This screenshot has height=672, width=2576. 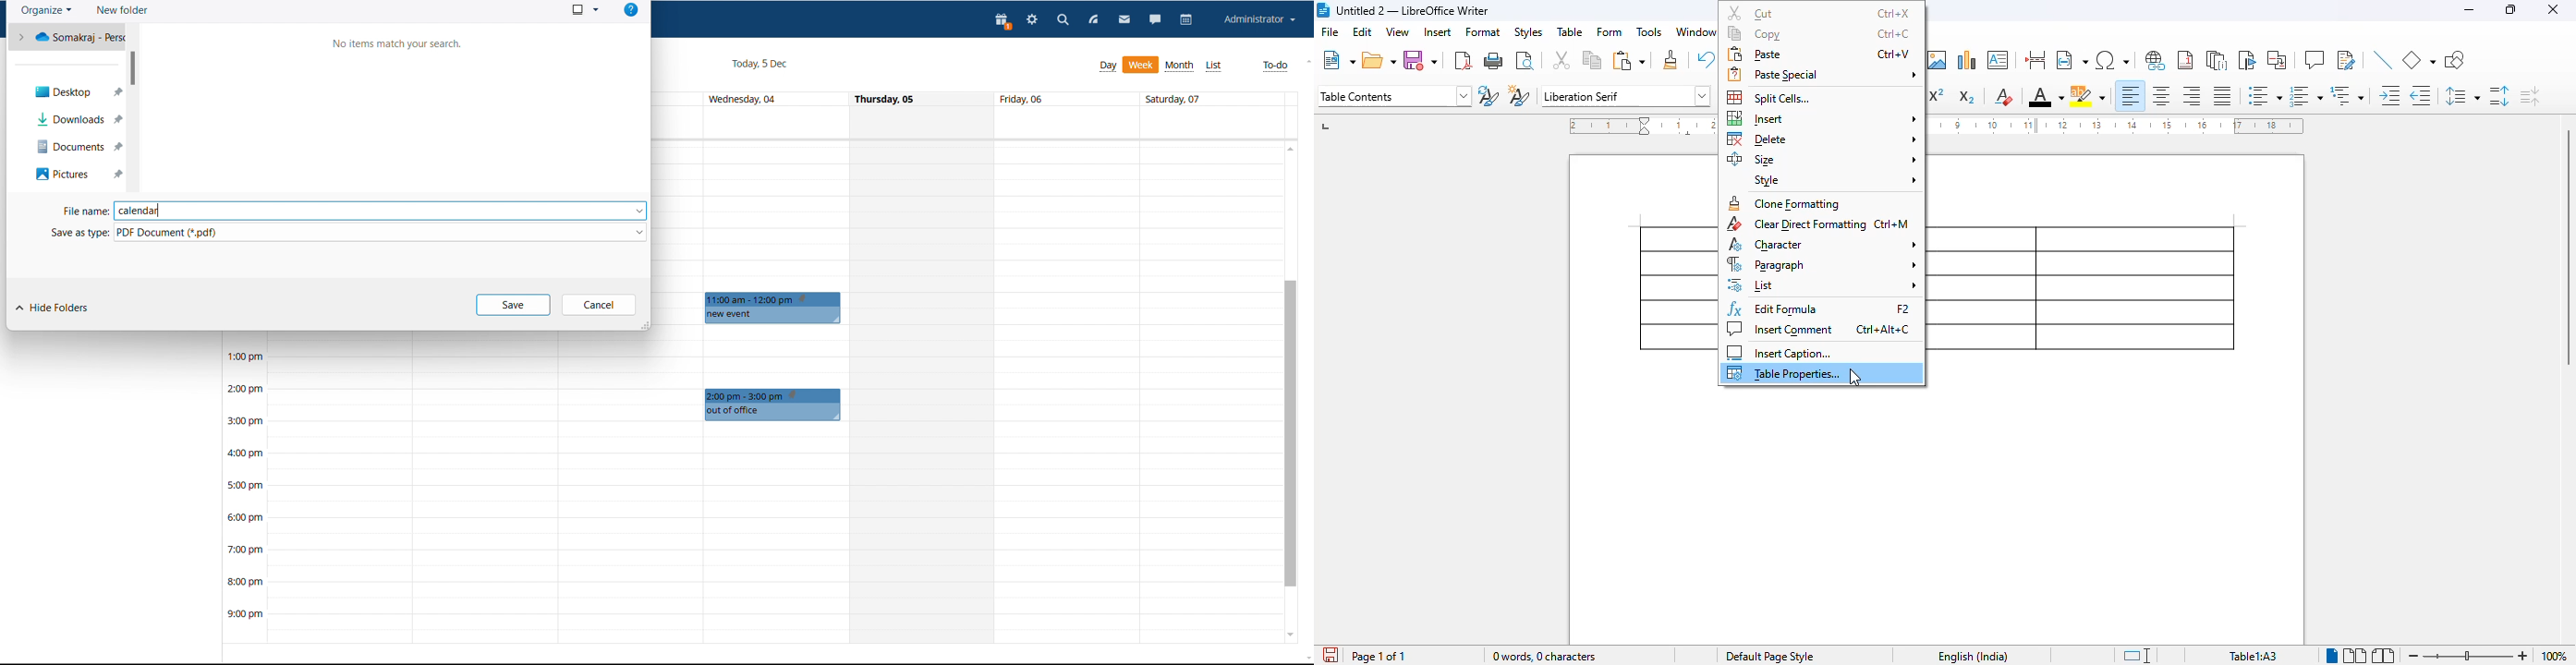 What do you see at coordinates (1755, 54) in the screenshot?
I see `paste` at bounding box center [1755, 54].